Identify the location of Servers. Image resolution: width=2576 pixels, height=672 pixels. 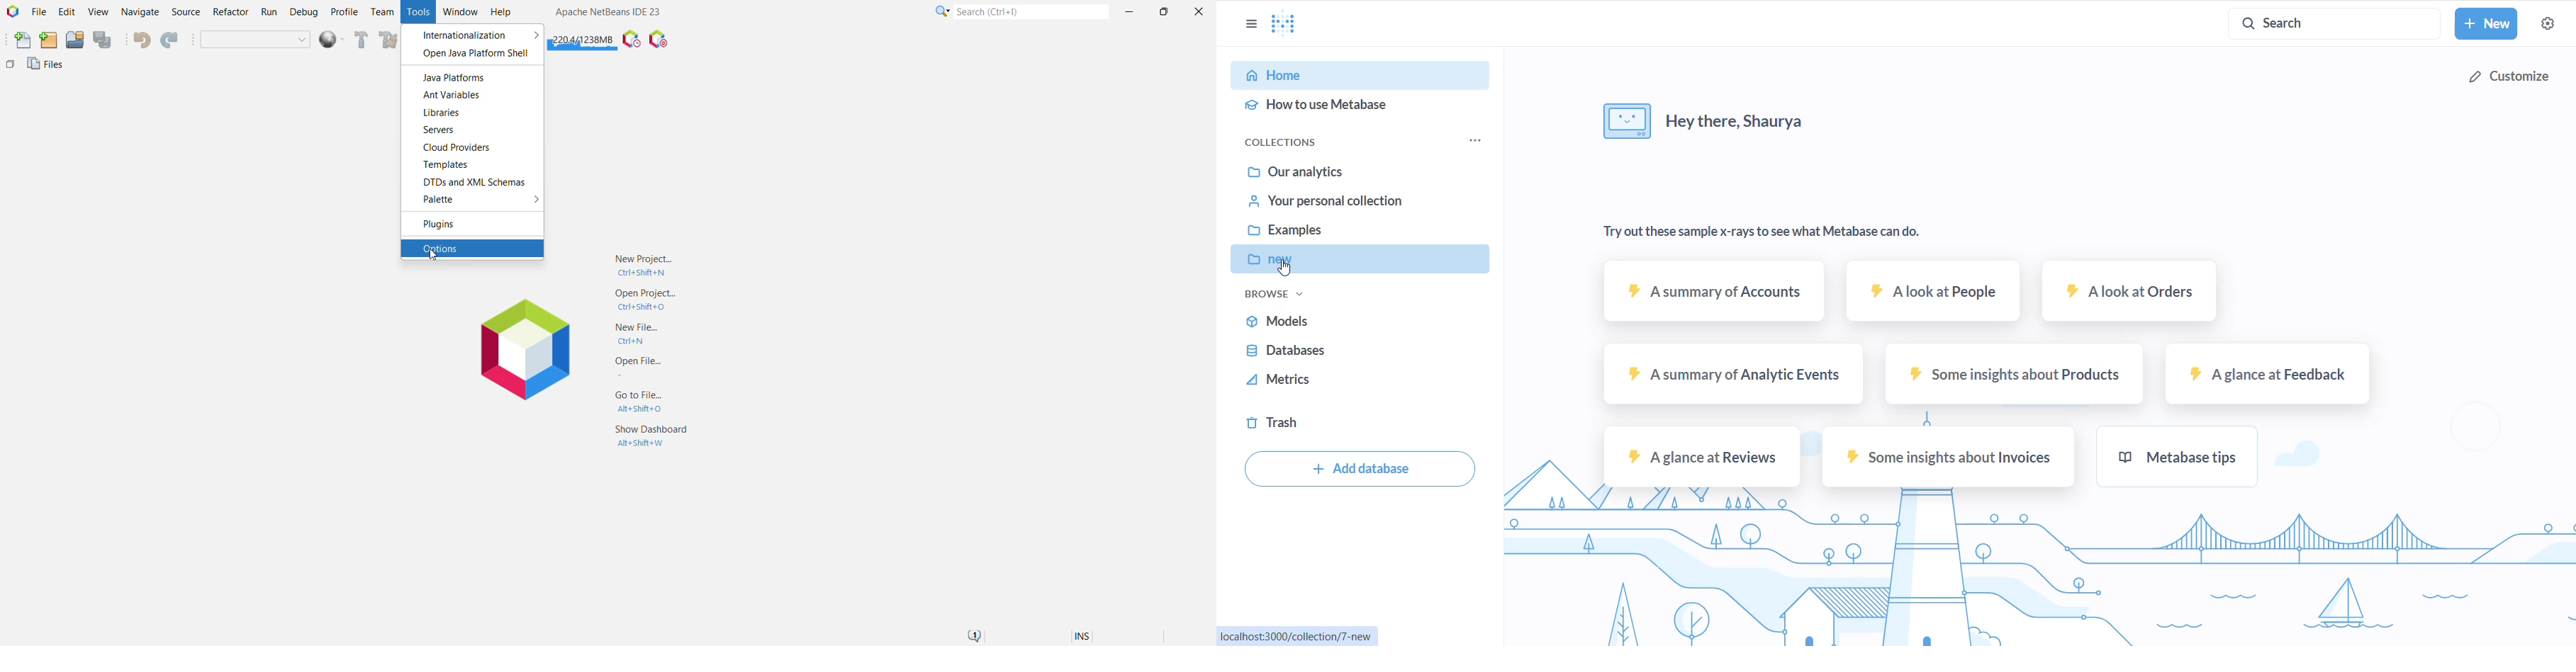
(438, 130).